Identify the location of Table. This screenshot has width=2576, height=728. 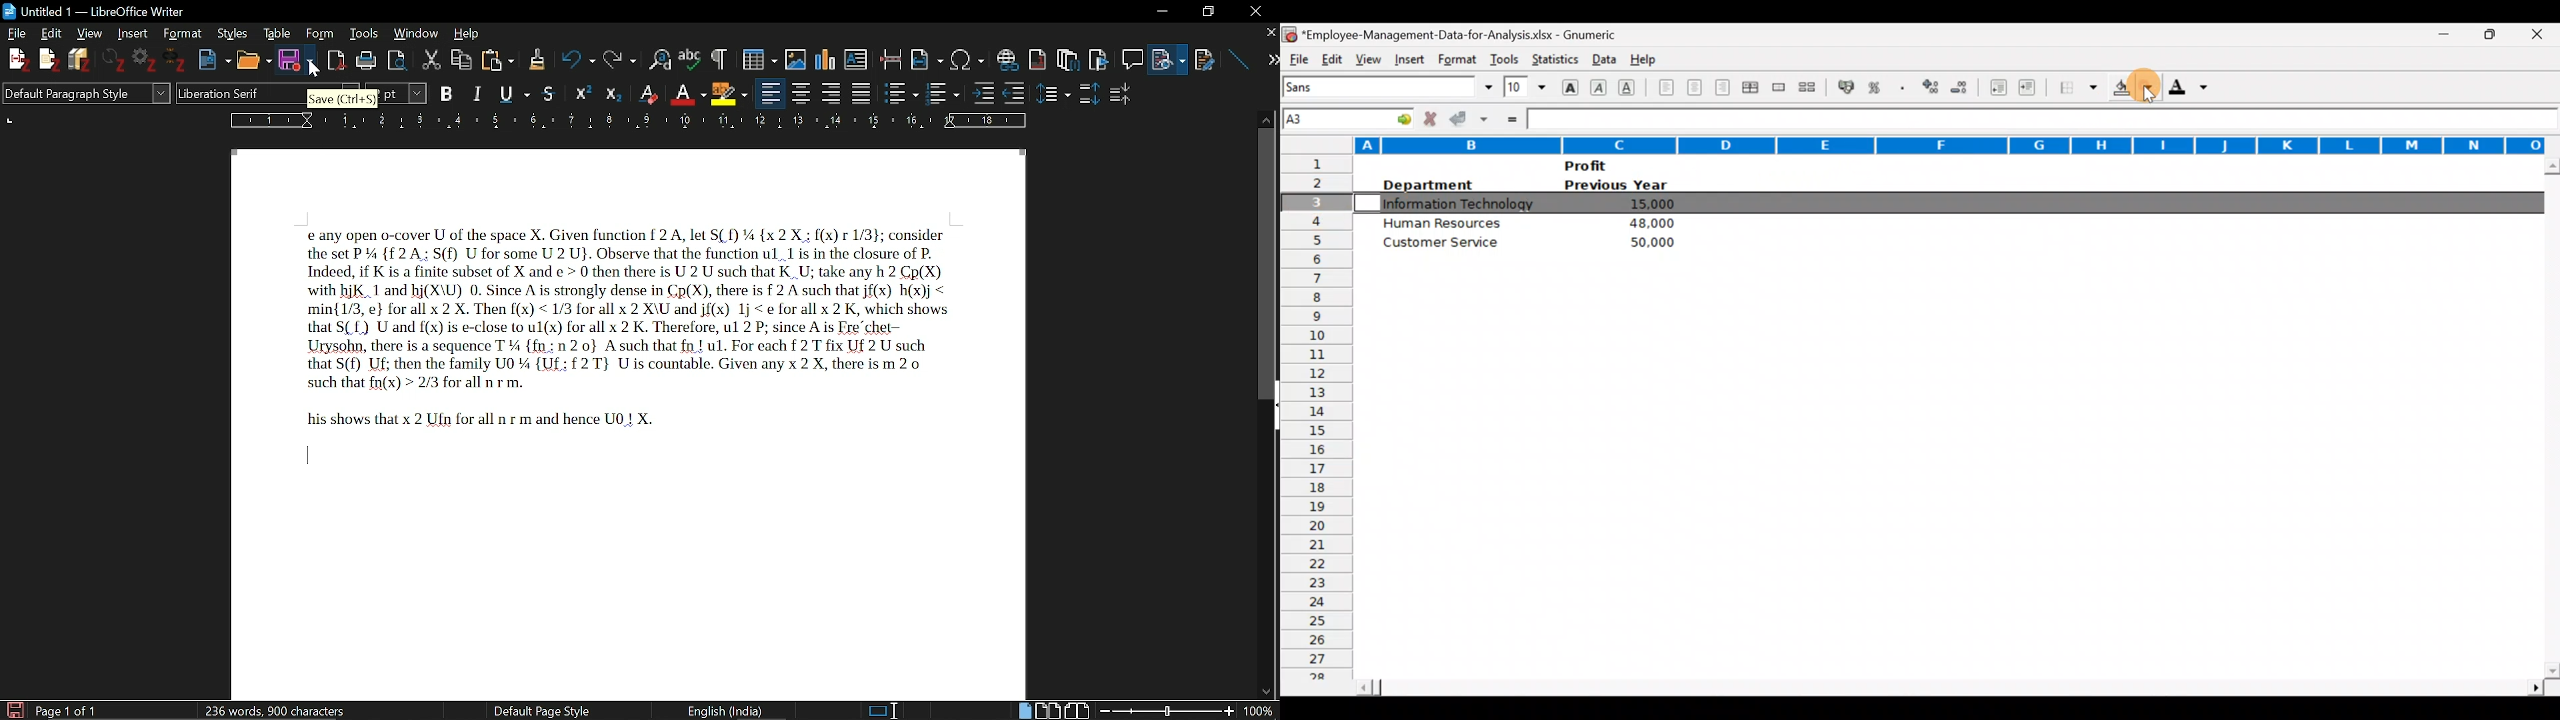
(277, 33).